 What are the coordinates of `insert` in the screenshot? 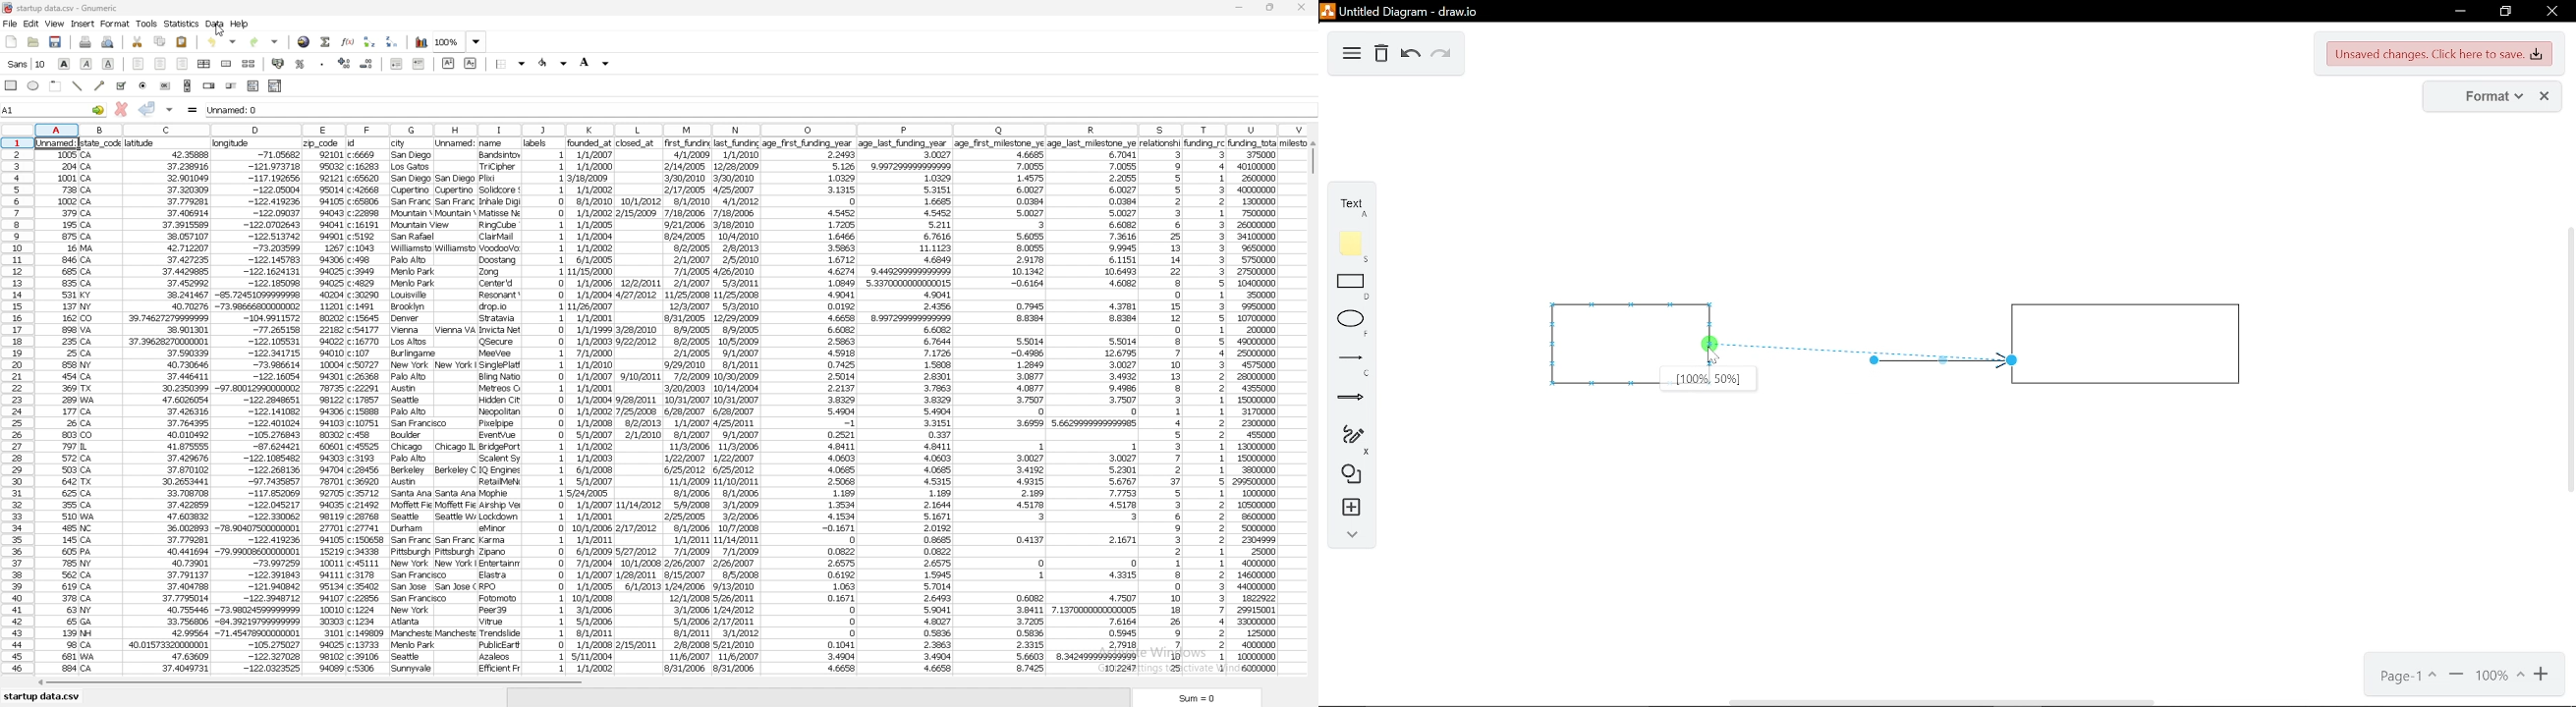 It's located at (82, 24).